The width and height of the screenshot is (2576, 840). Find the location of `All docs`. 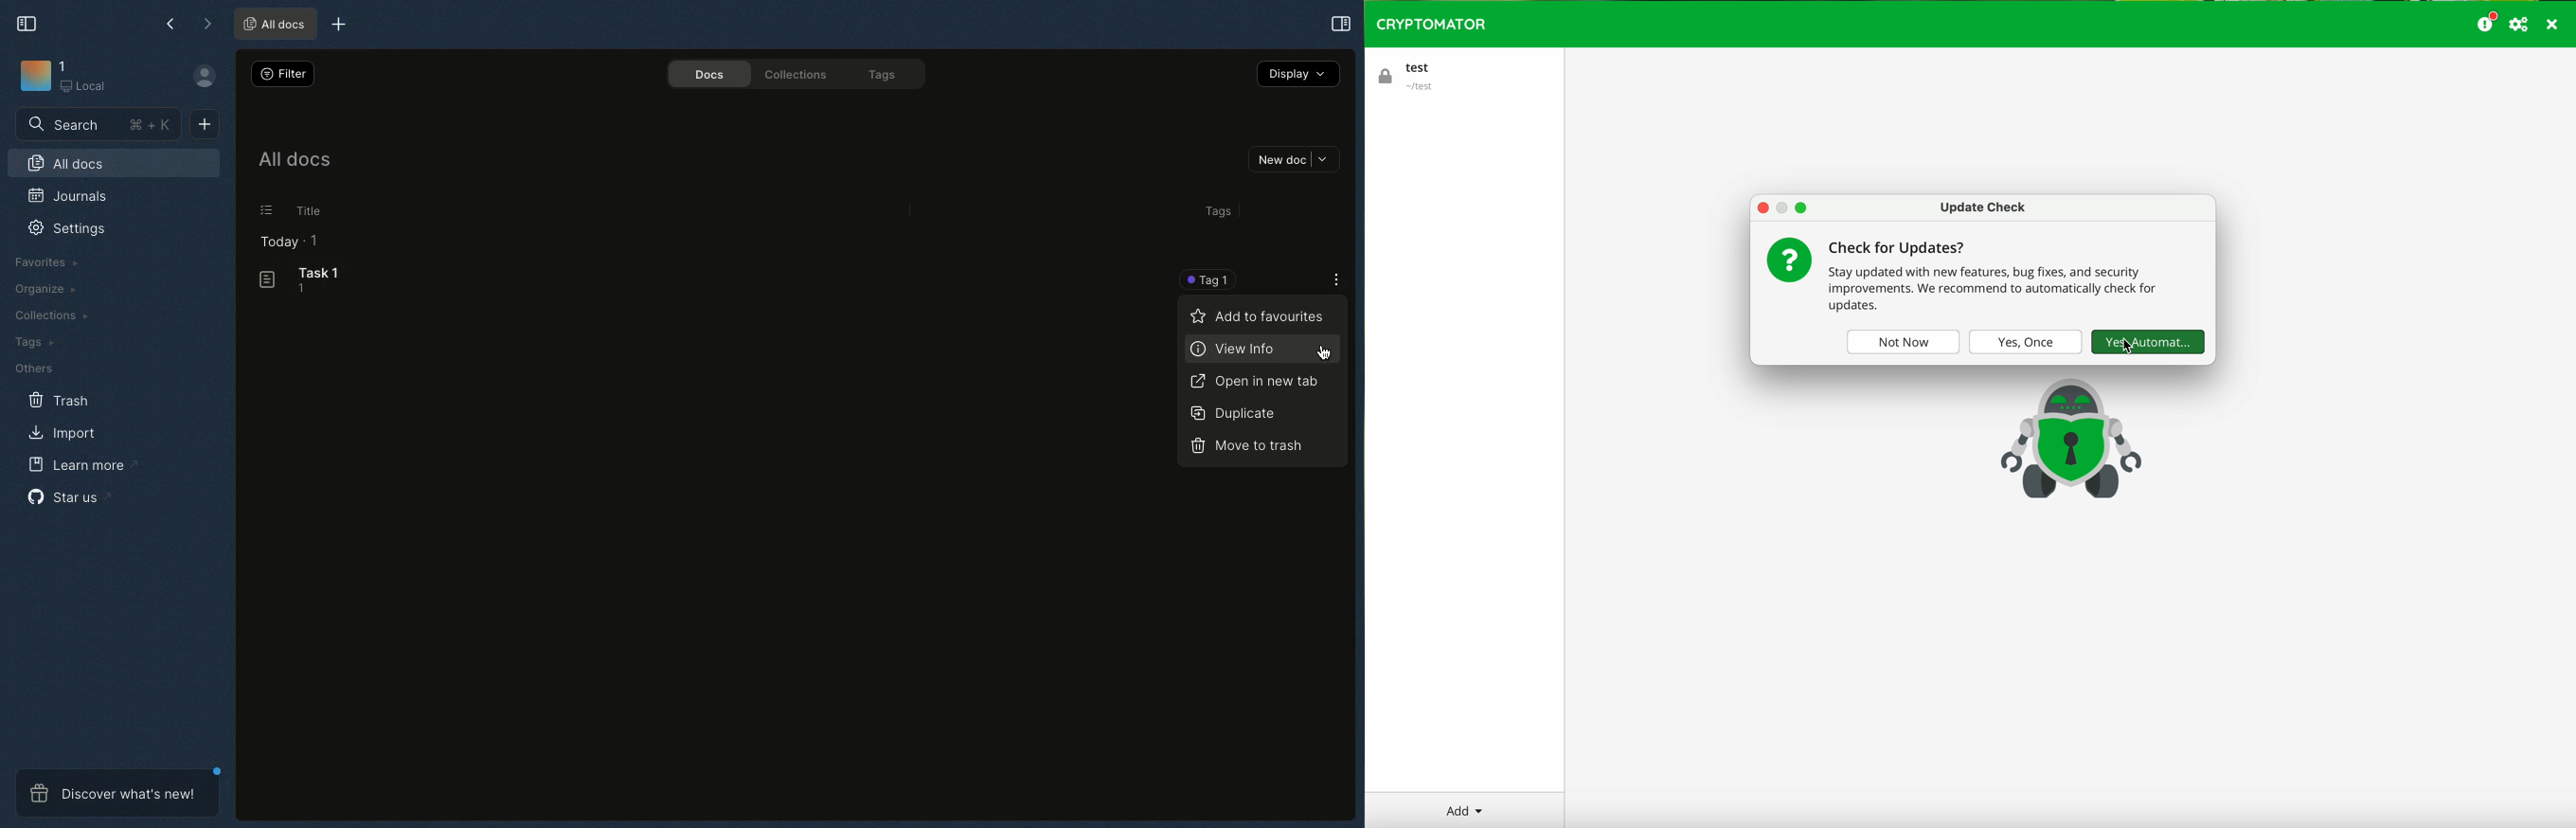

All docs is located at coordinates (294, 160).